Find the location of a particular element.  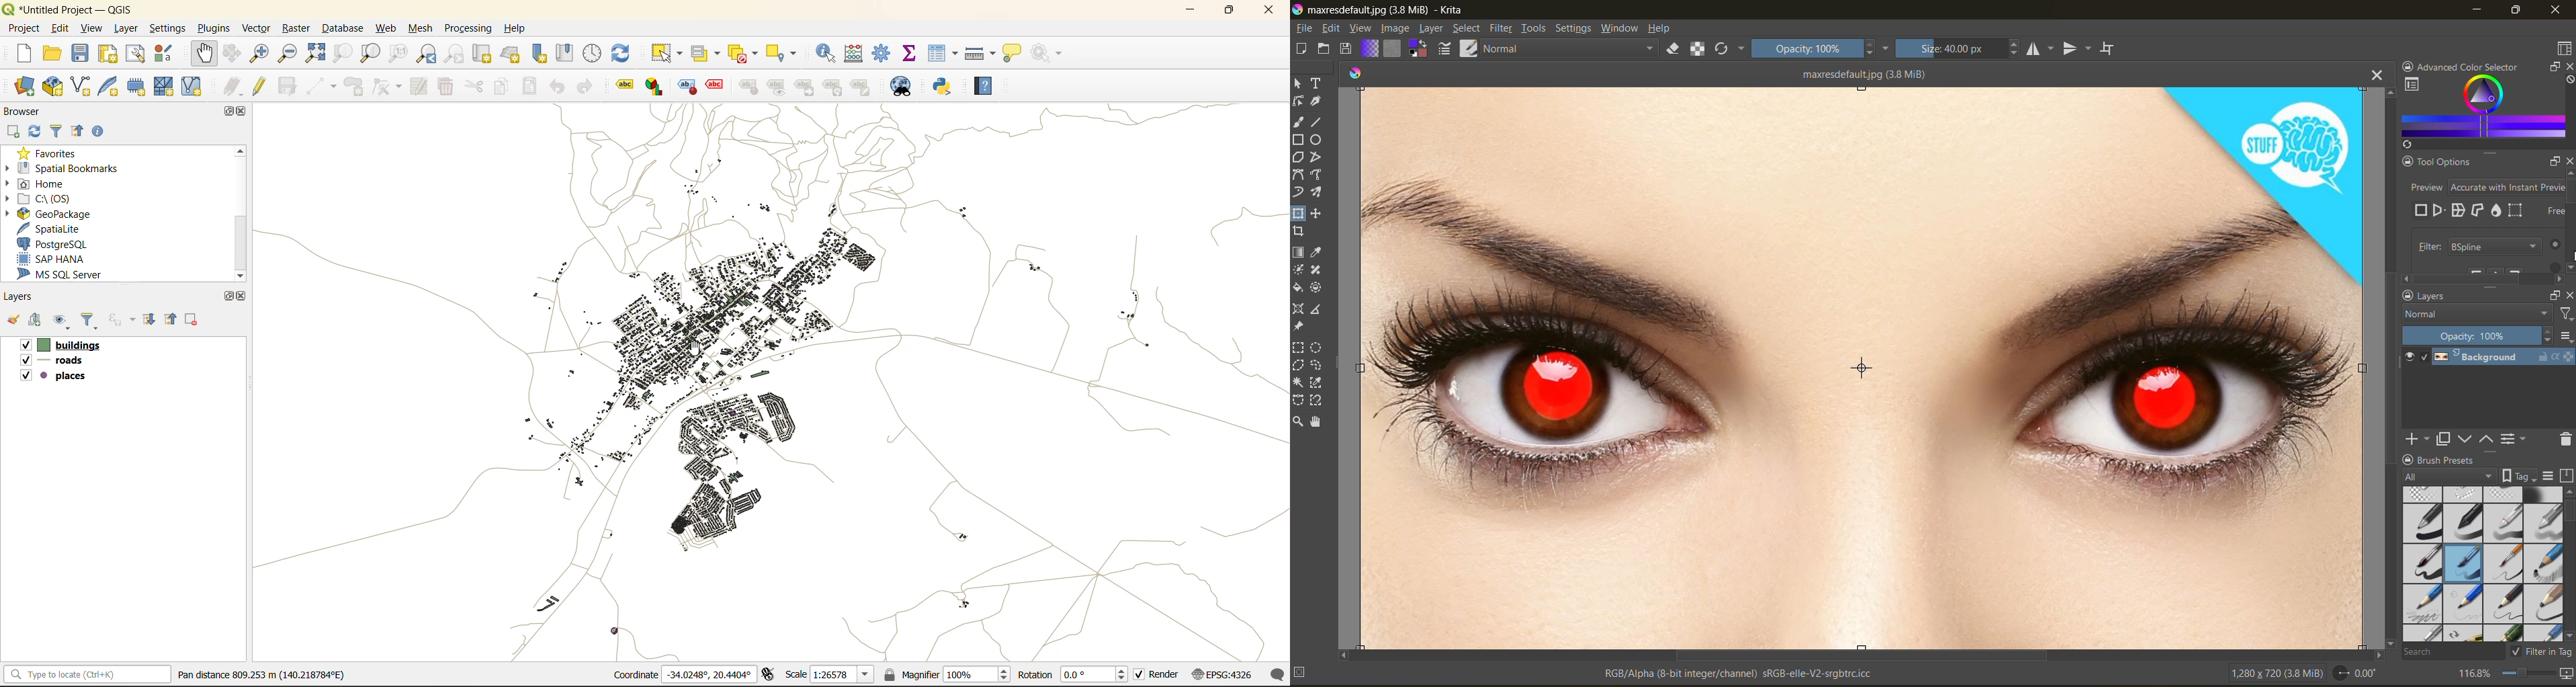

fill gradients is located at coordinates (1374, 48).